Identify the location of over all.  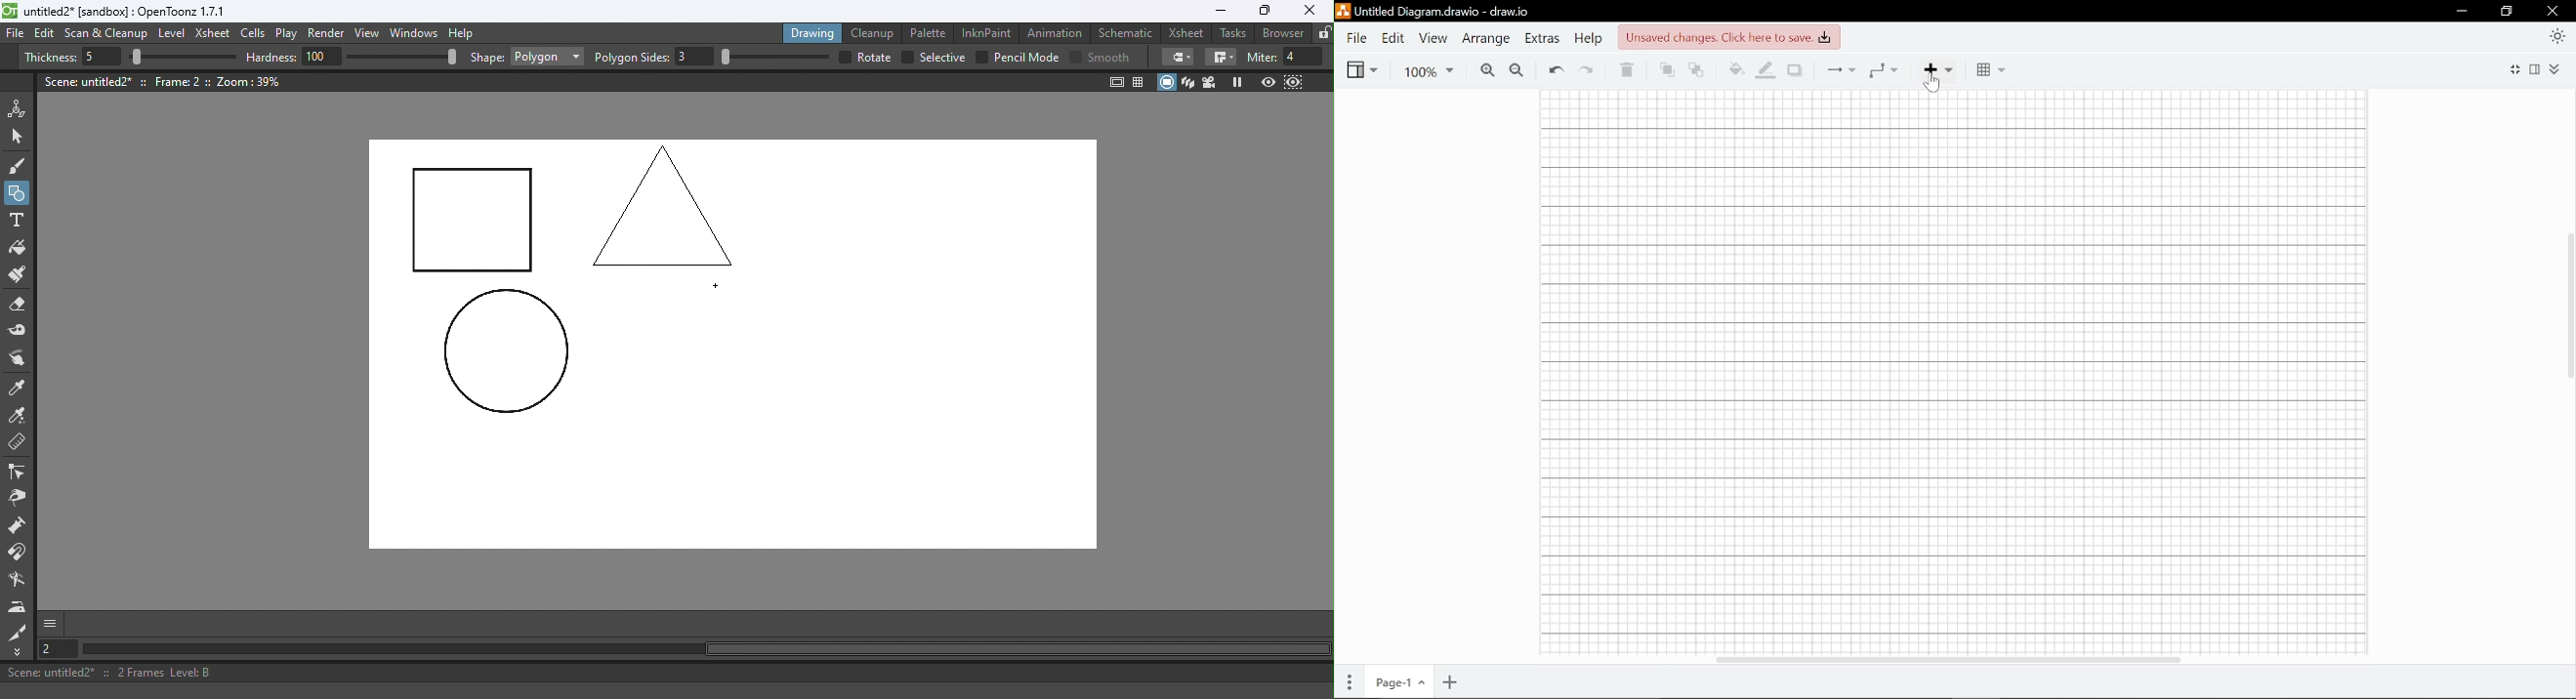
(876, 57).